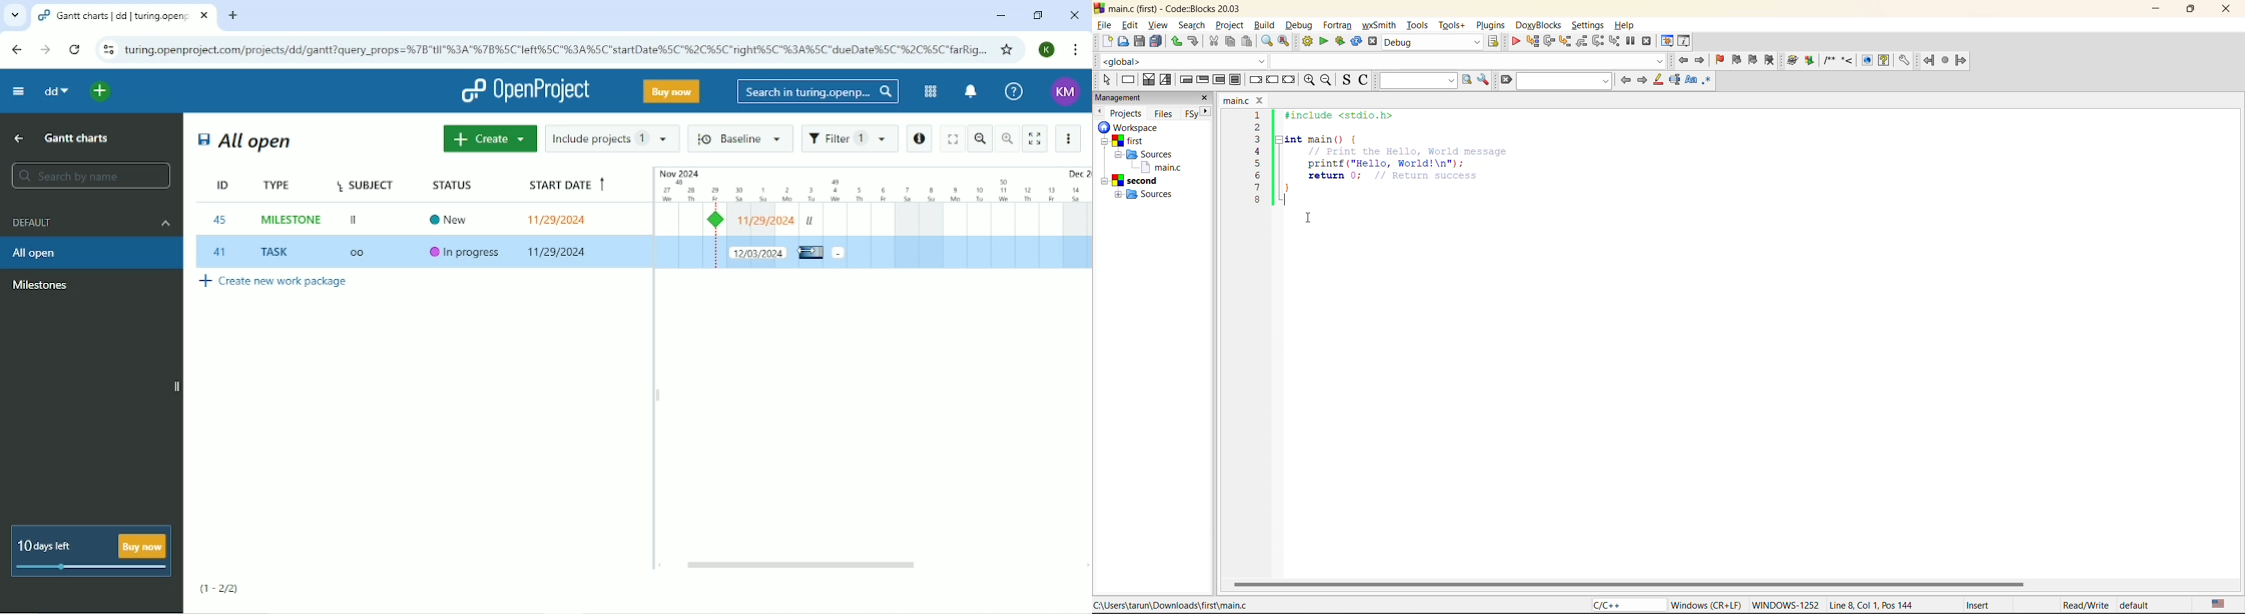 This screenshot has height=616, width=2268. What do you see at coordinates (1338, 25) in the screenshot?
I see `fortran` at bounding box center [1338, 25].